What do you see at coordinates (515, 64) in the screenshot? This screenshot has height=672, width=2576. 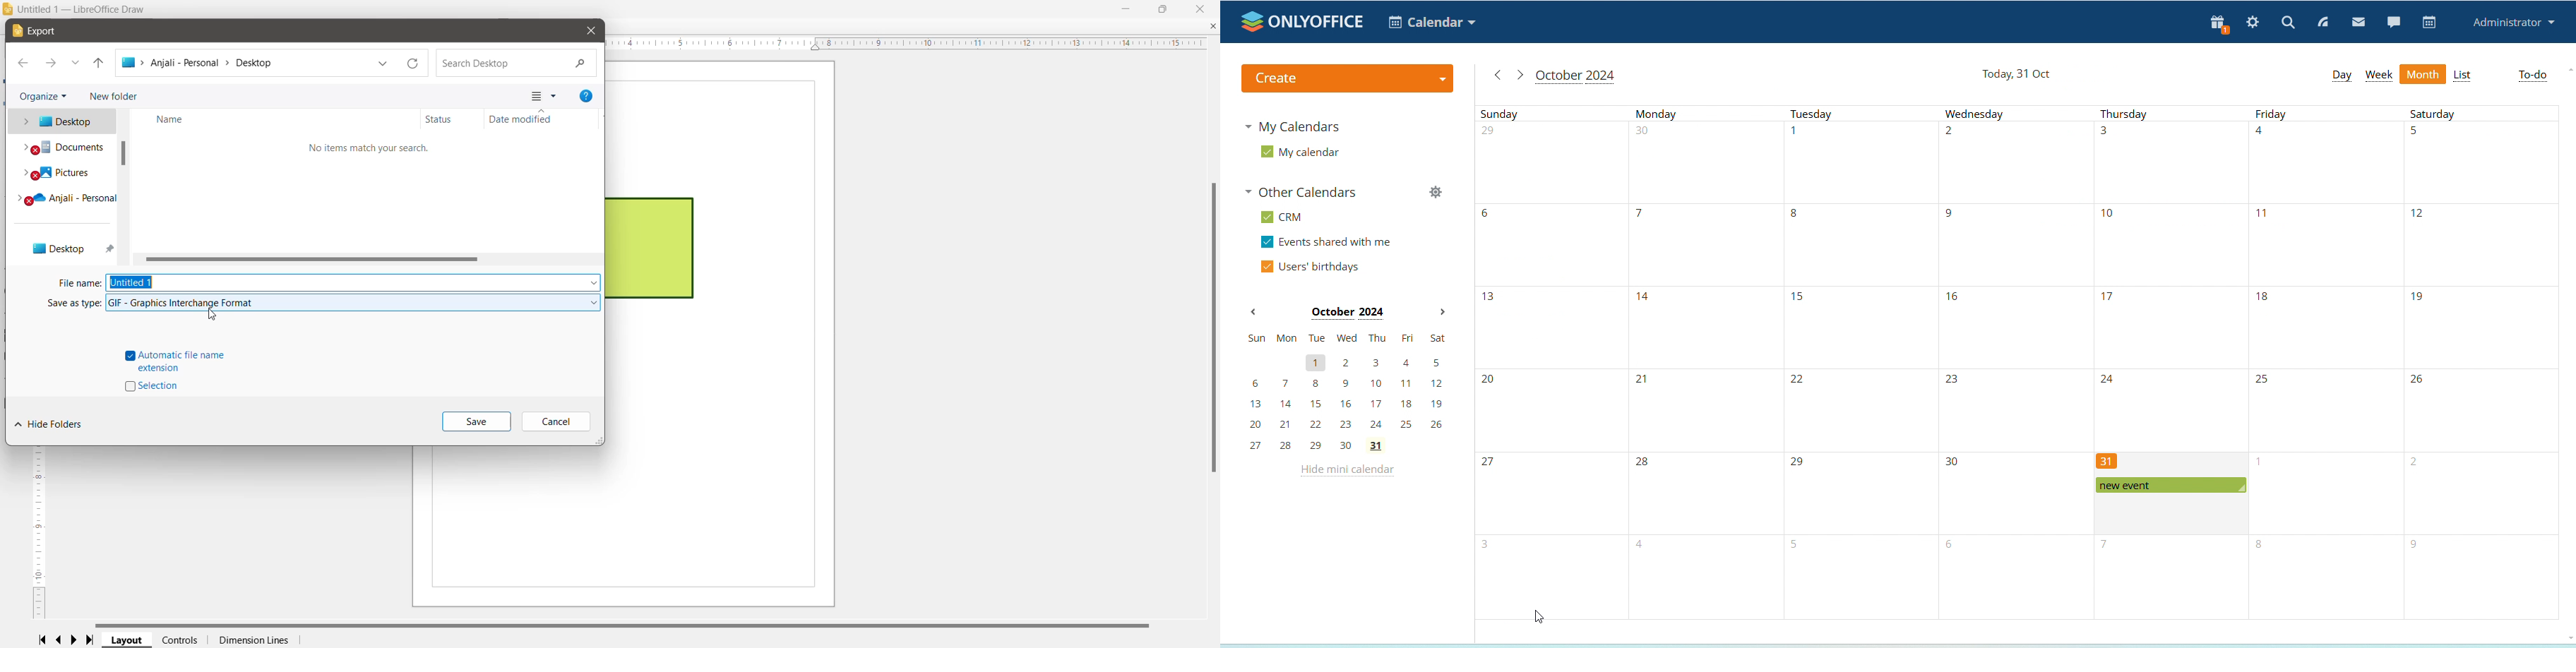 I see `Search Current Location` at bounding box center [515, 64].